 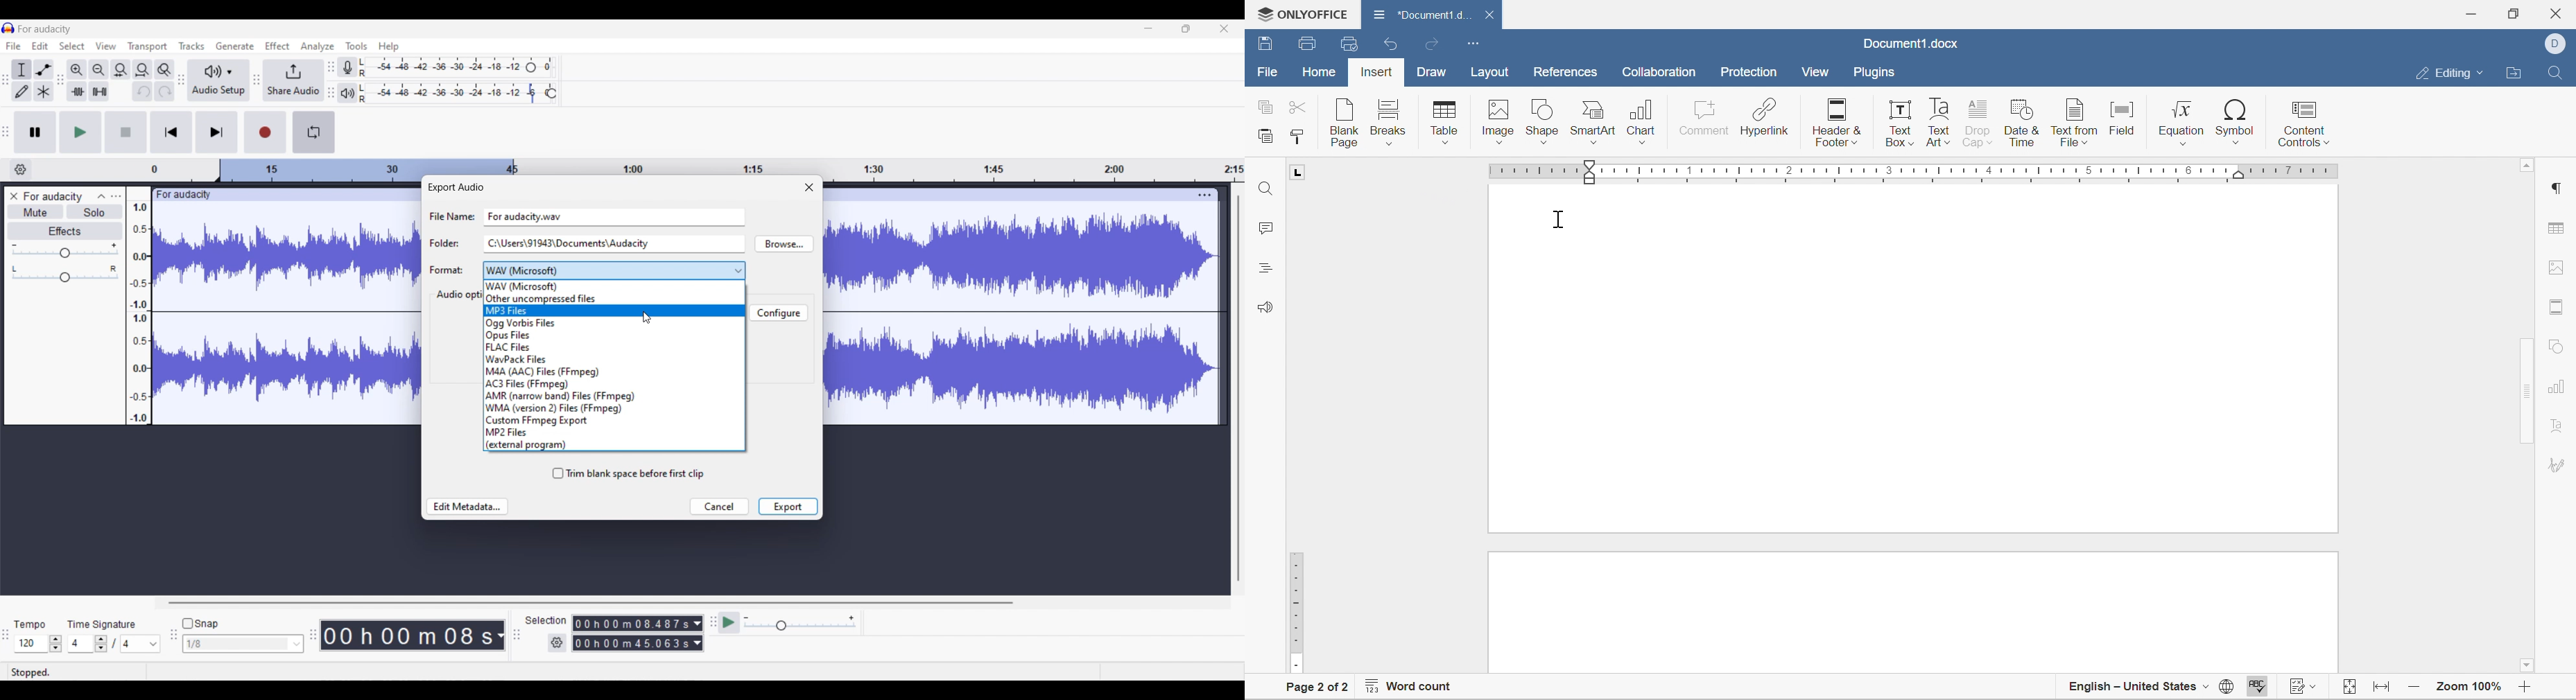 I want to click on Effects, so click(x=65, y=231).